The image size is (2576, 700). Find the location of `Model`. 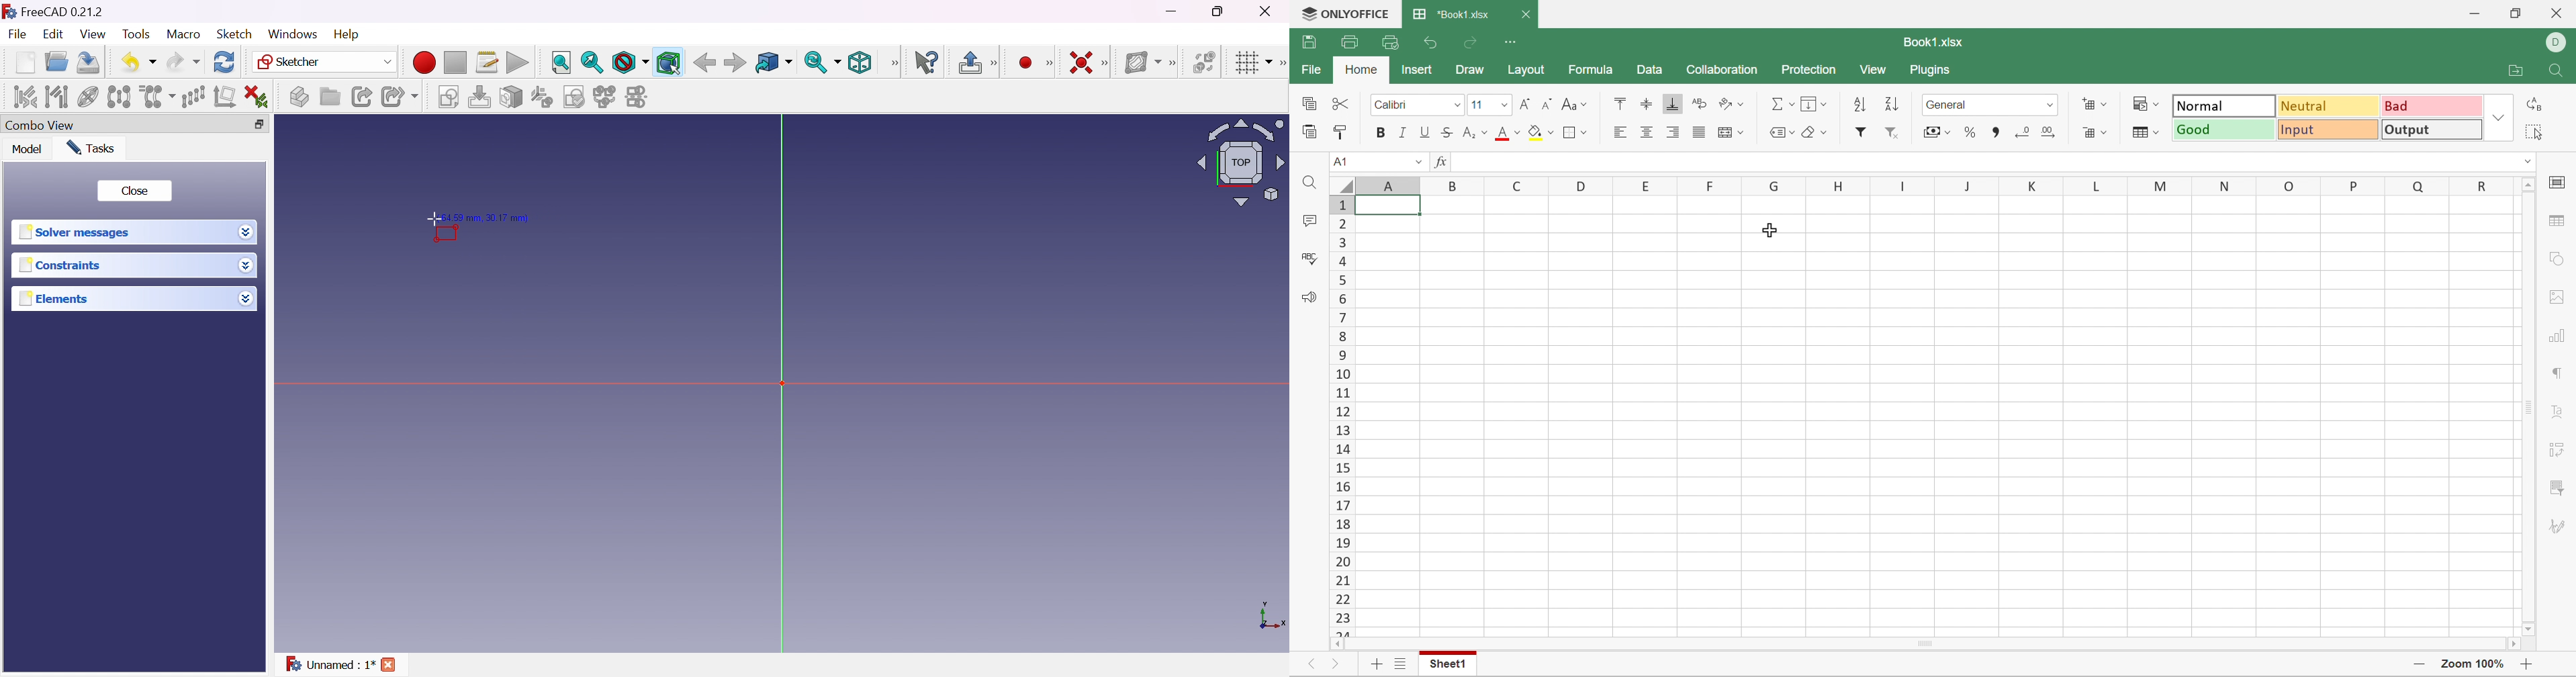

Model is located at coordinates (27, 148).